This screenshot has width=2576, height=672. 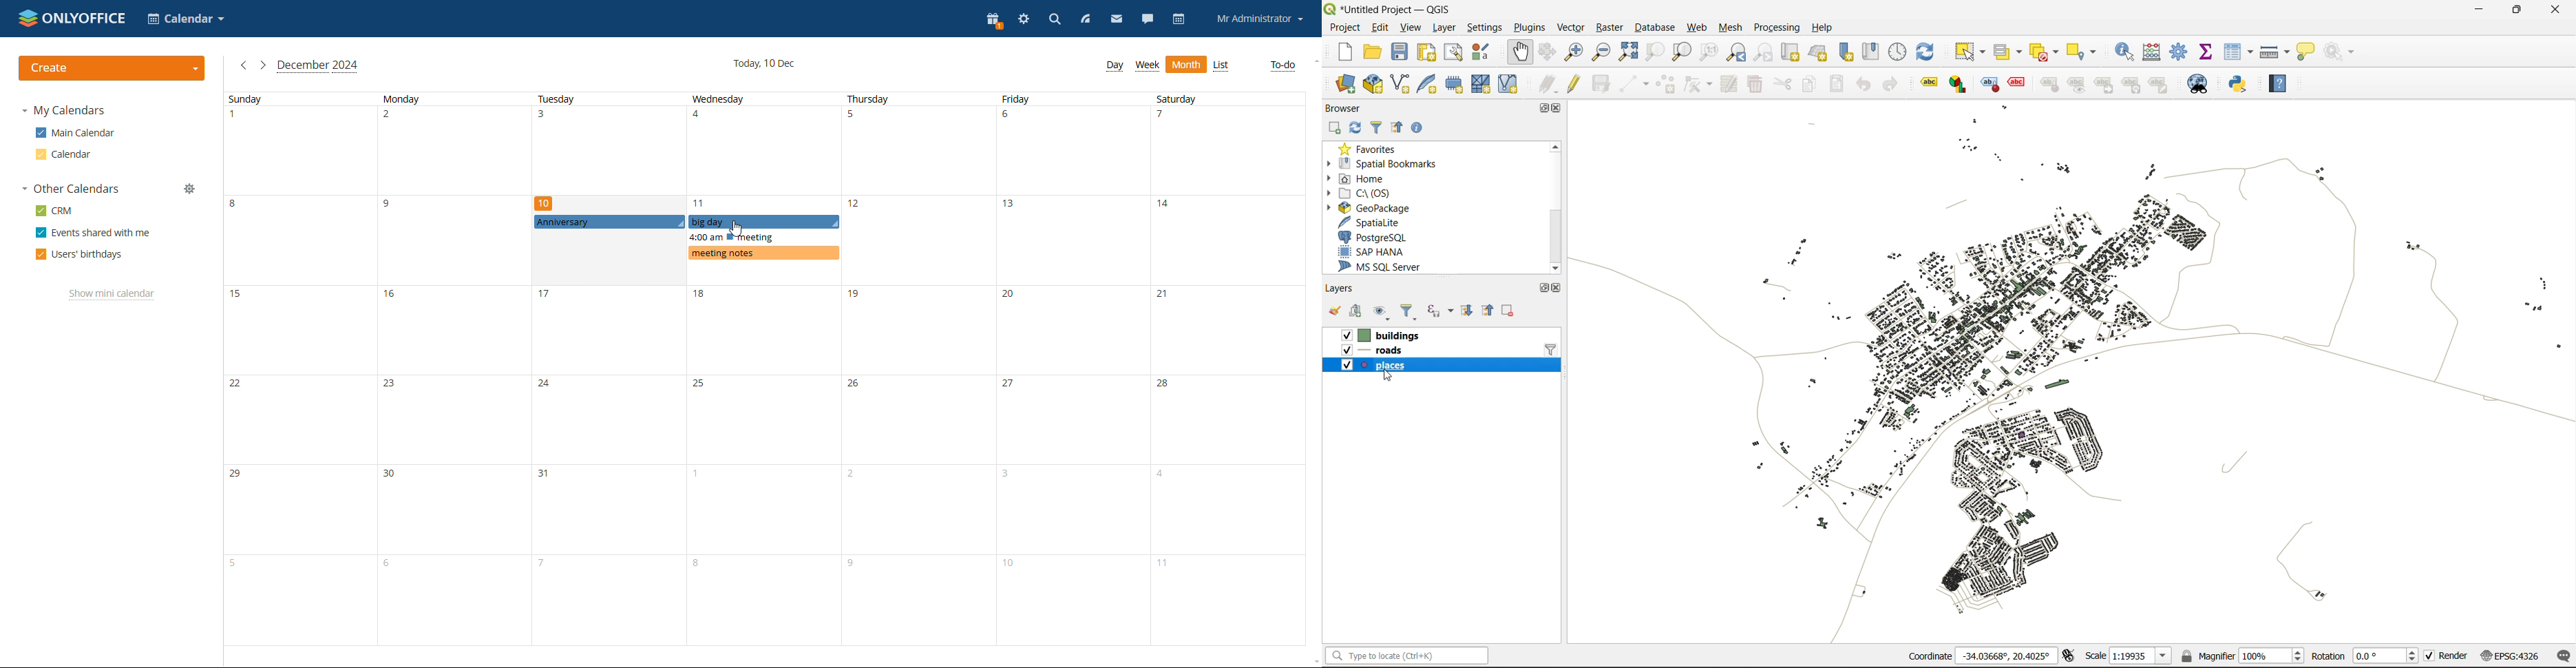 What do you see at coordinates (1682, 52) in the screenshot?
I see `zoom layer` at bounding box center [1682, 52].